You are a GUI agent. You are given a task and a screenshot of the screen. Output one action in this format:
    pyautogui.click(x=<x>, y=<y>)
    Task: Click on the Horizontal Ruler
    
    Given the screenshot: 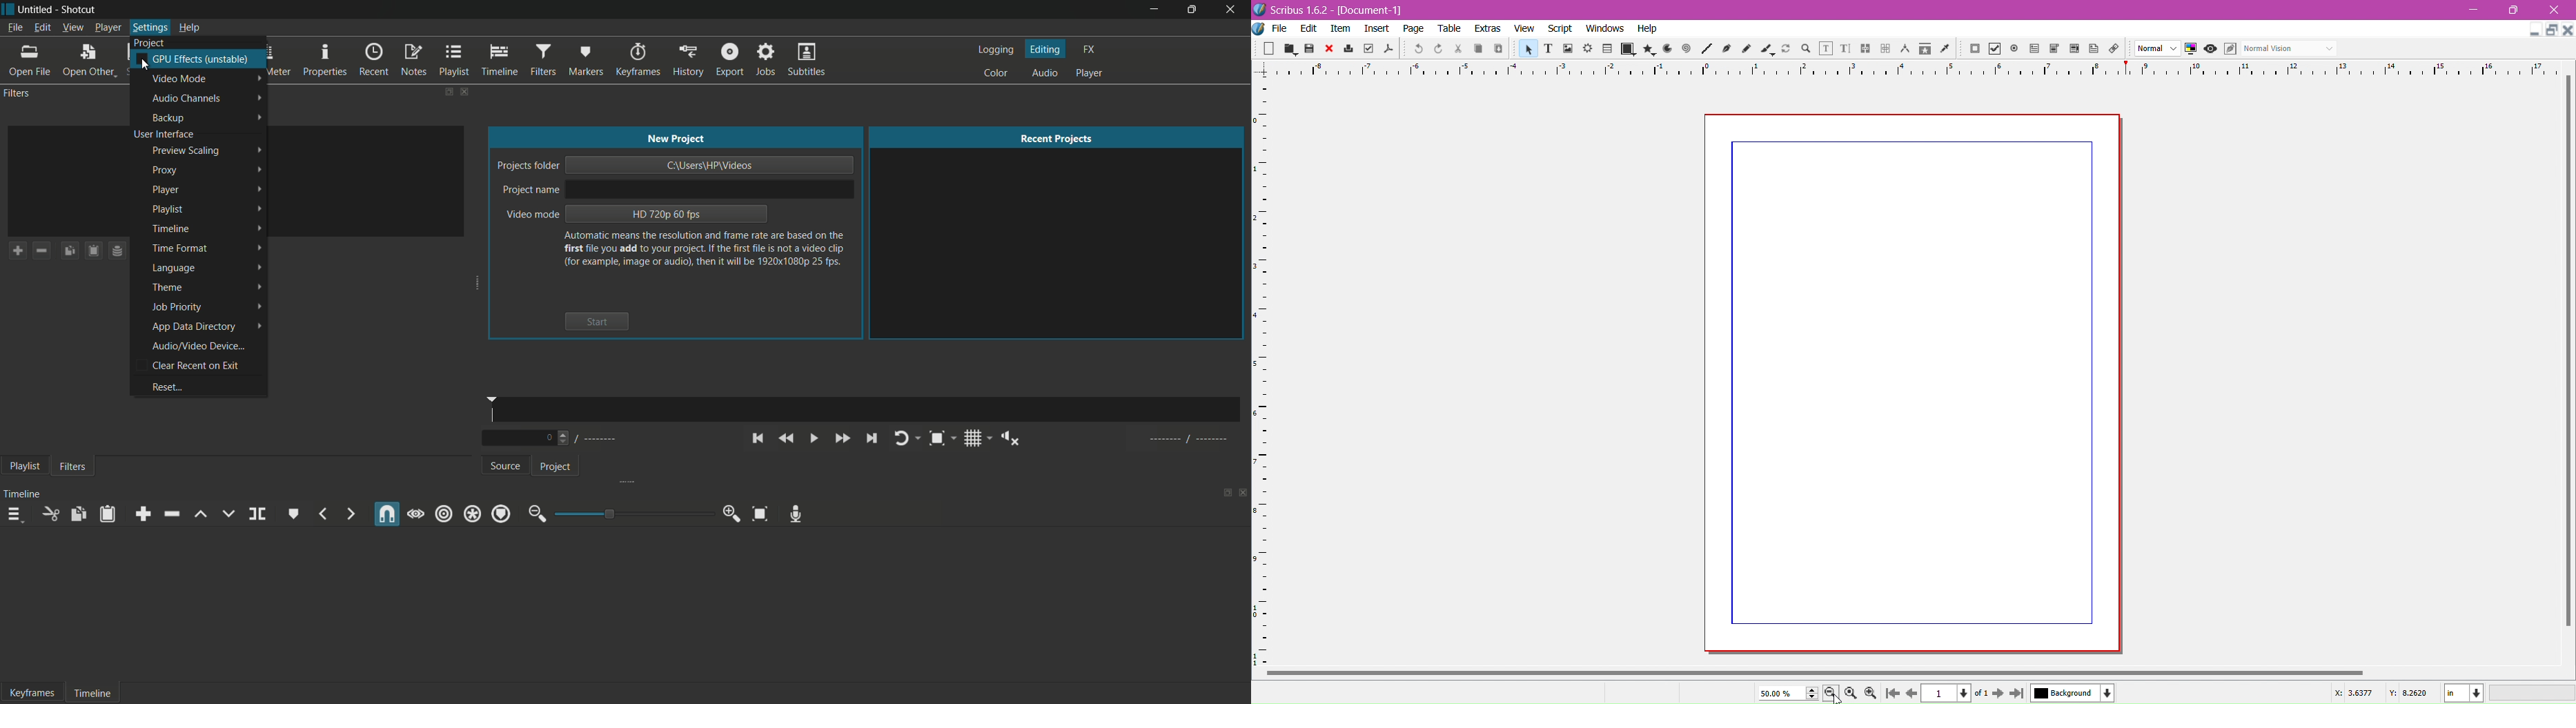 What is the action you would take?
    pyautogui.click(x=1913, y=70)
    